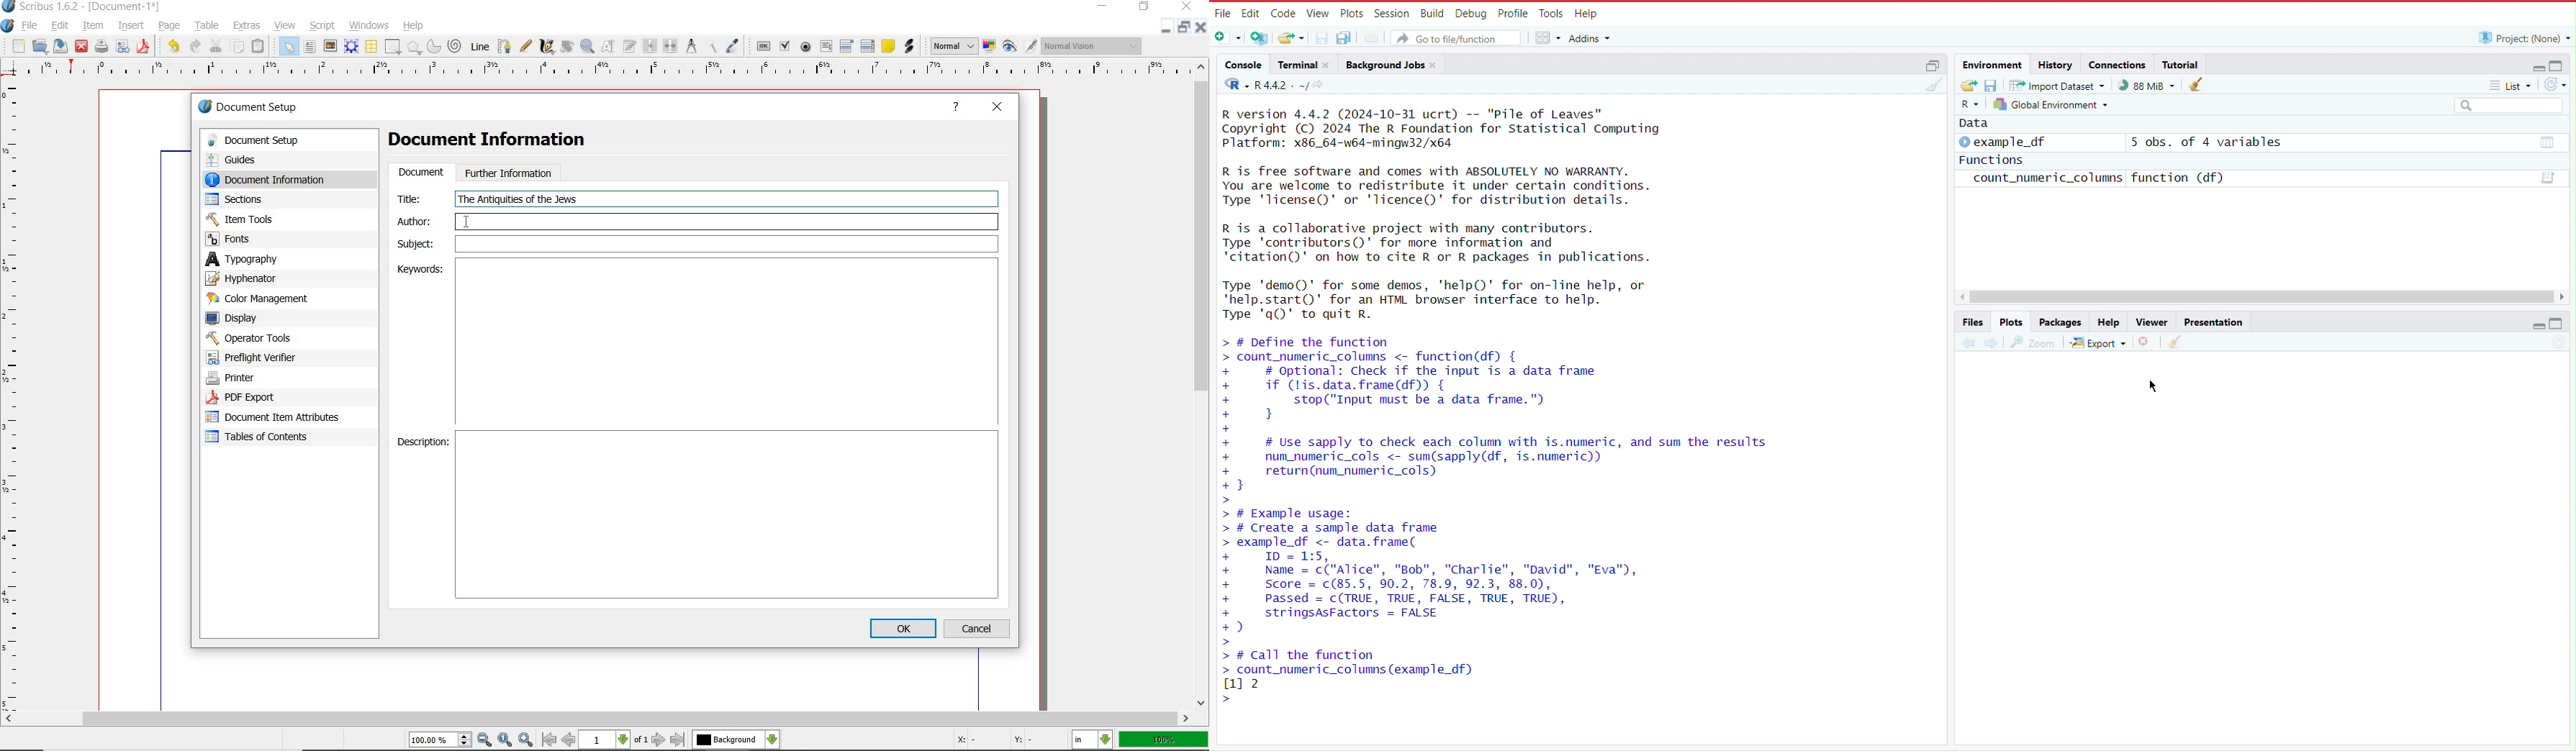 Image resolution: width=2576 pixels, height=756 pixels. What do you see at coordinates (993, 741) in the screenshot?
I see `coordinates` at bounding box center [993, 741].